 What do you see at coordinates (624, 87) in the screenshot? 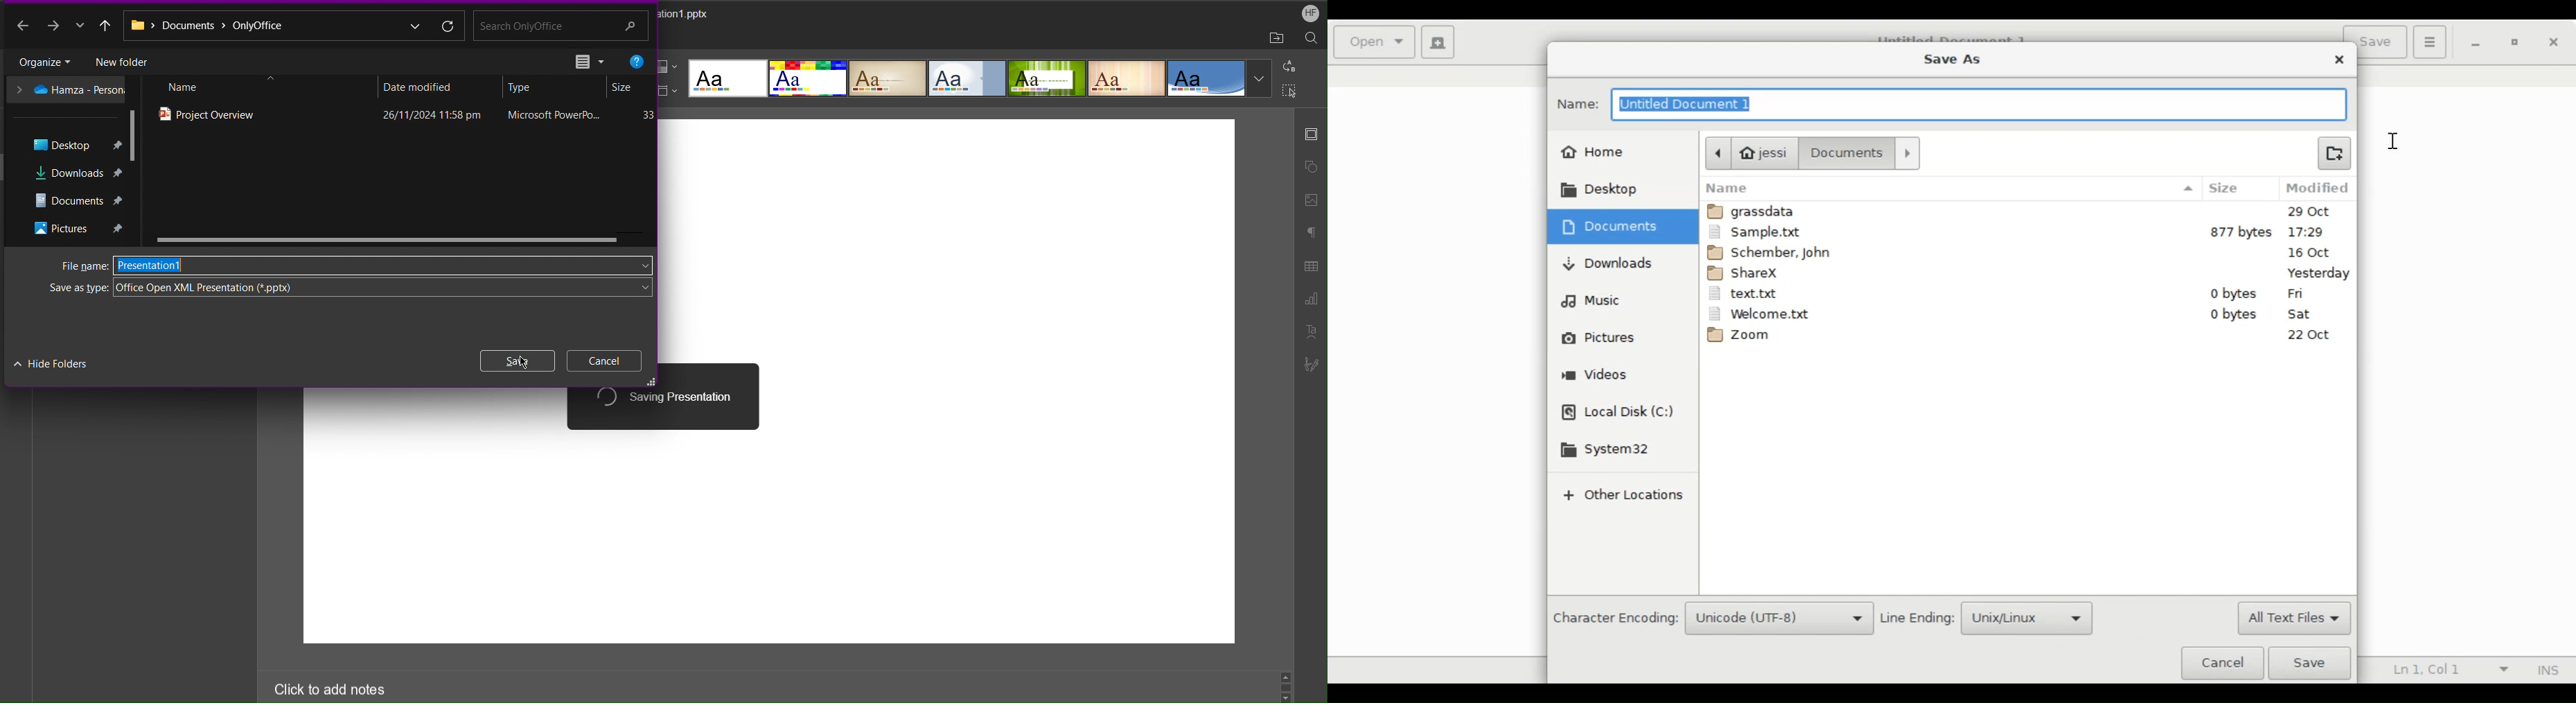
I see `Size` at bounding box center [624, 87].